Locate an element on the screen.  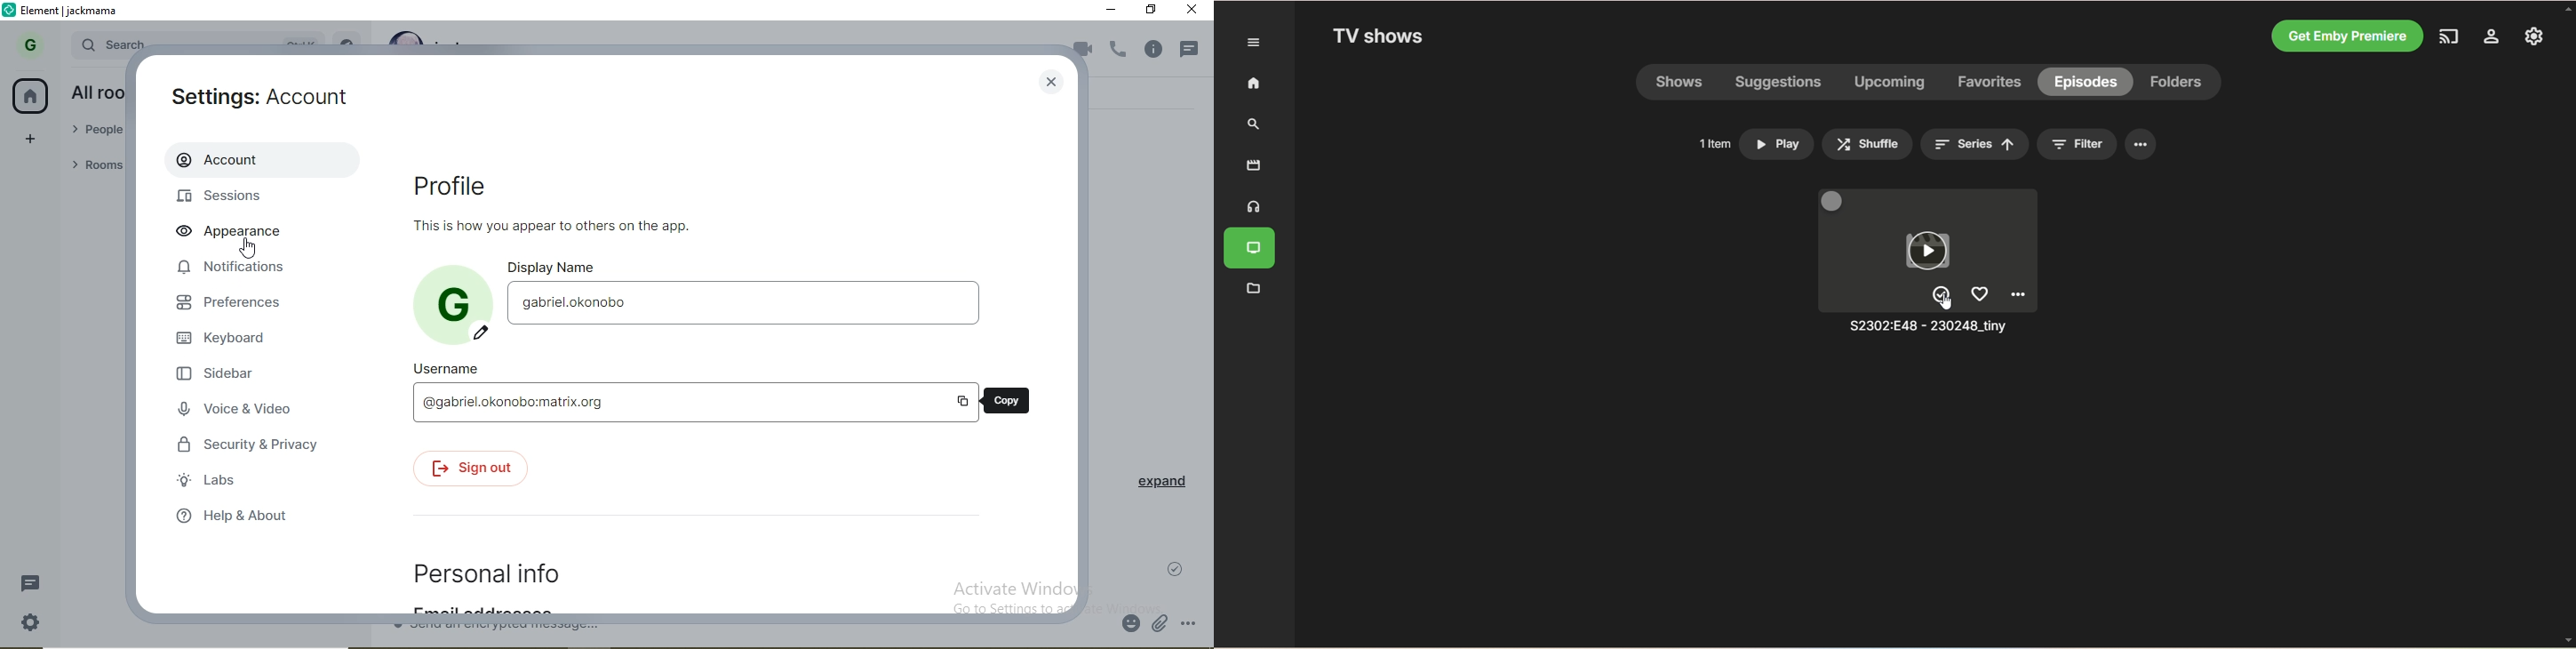
signout  is located at coordinates (469, 468).